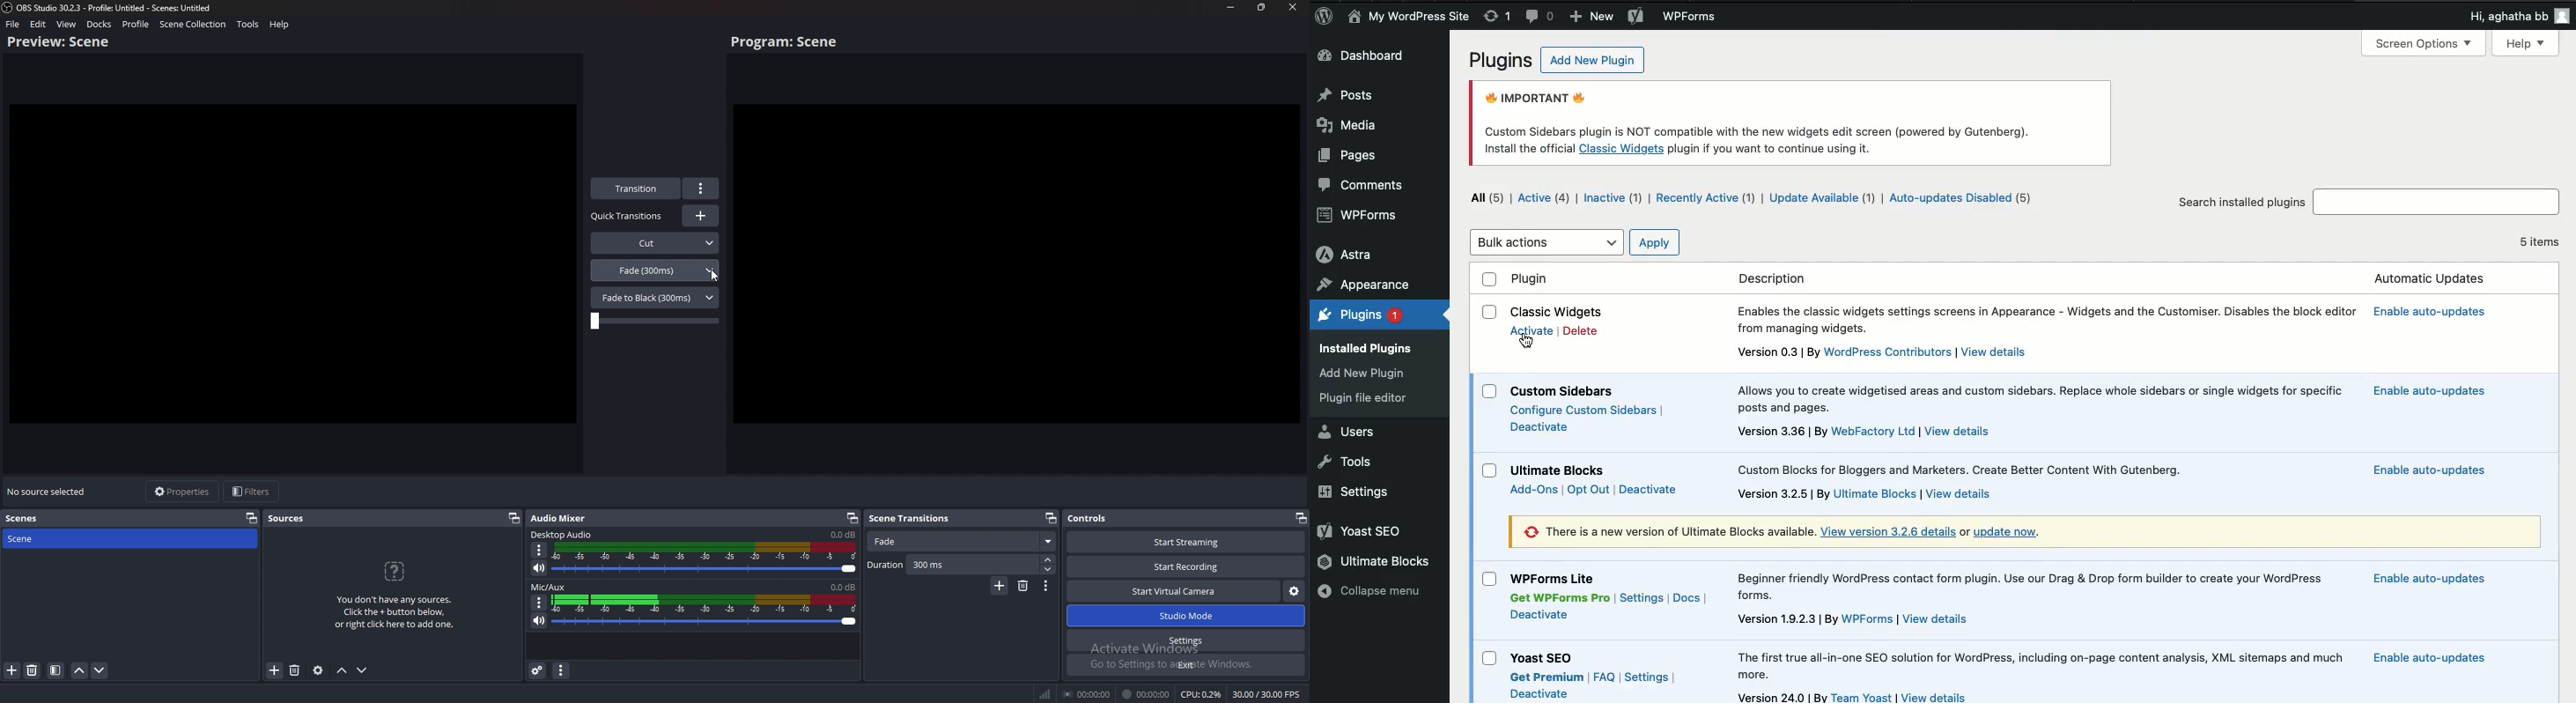  Describe the element at coordinates (563, 534) in the screenshot. I see `Desktop audio` at that location.